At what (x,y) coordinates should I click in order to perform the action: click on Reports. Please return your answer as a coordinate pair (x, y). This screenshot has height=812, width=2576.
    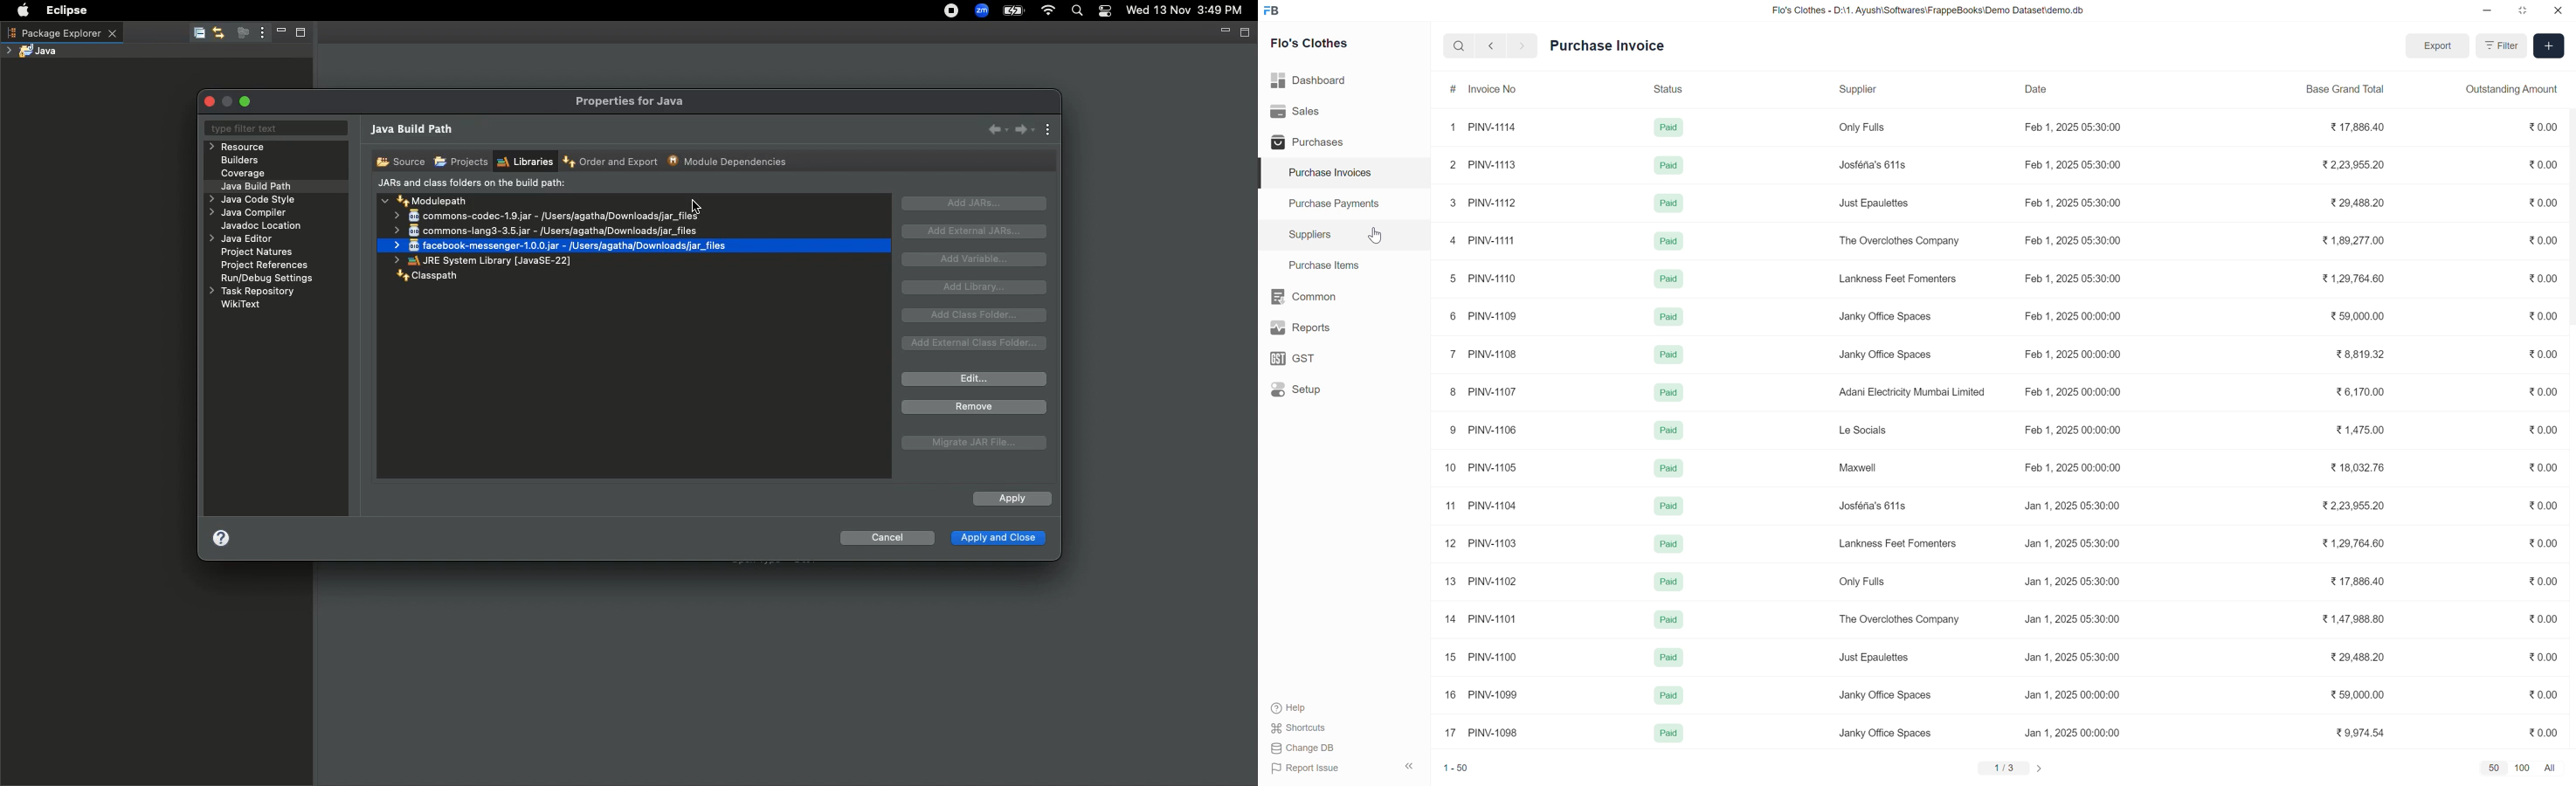
    Looking at the image, I should click on (1344, 328).